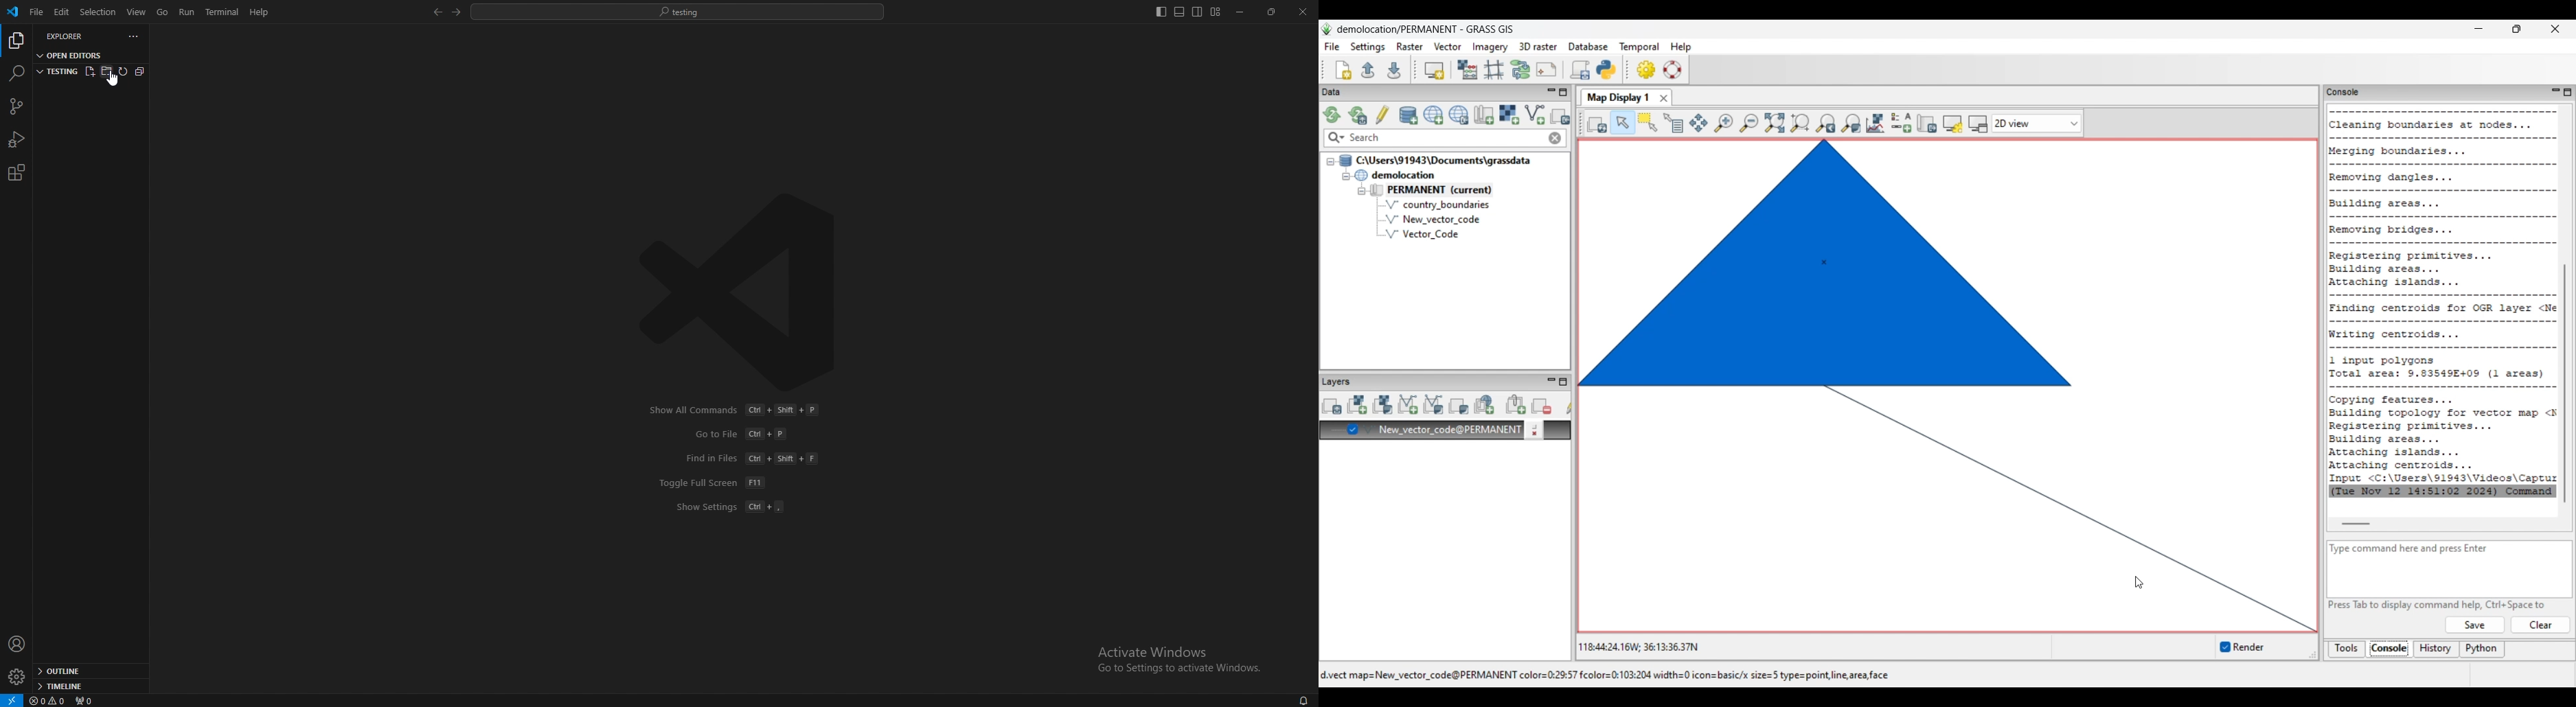  What do you see at coordinates (16, 677) in the screenshot?
I see `settings` at bounding box center [16, 677].